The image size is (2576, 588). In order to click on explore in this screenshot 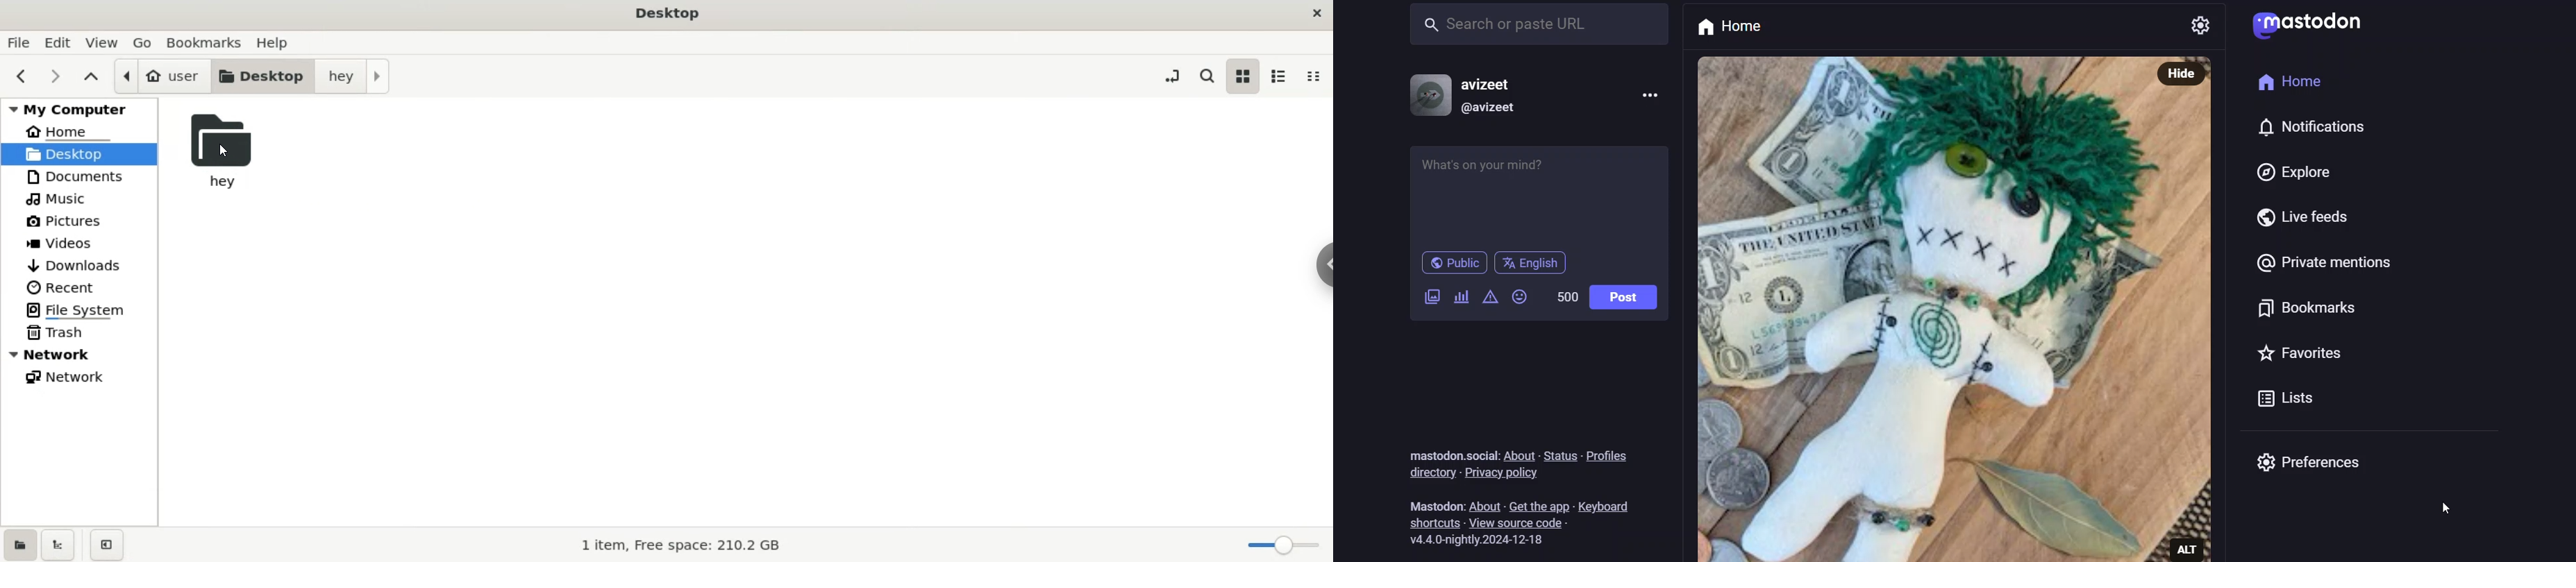, I will do `click(2294, 171)`.